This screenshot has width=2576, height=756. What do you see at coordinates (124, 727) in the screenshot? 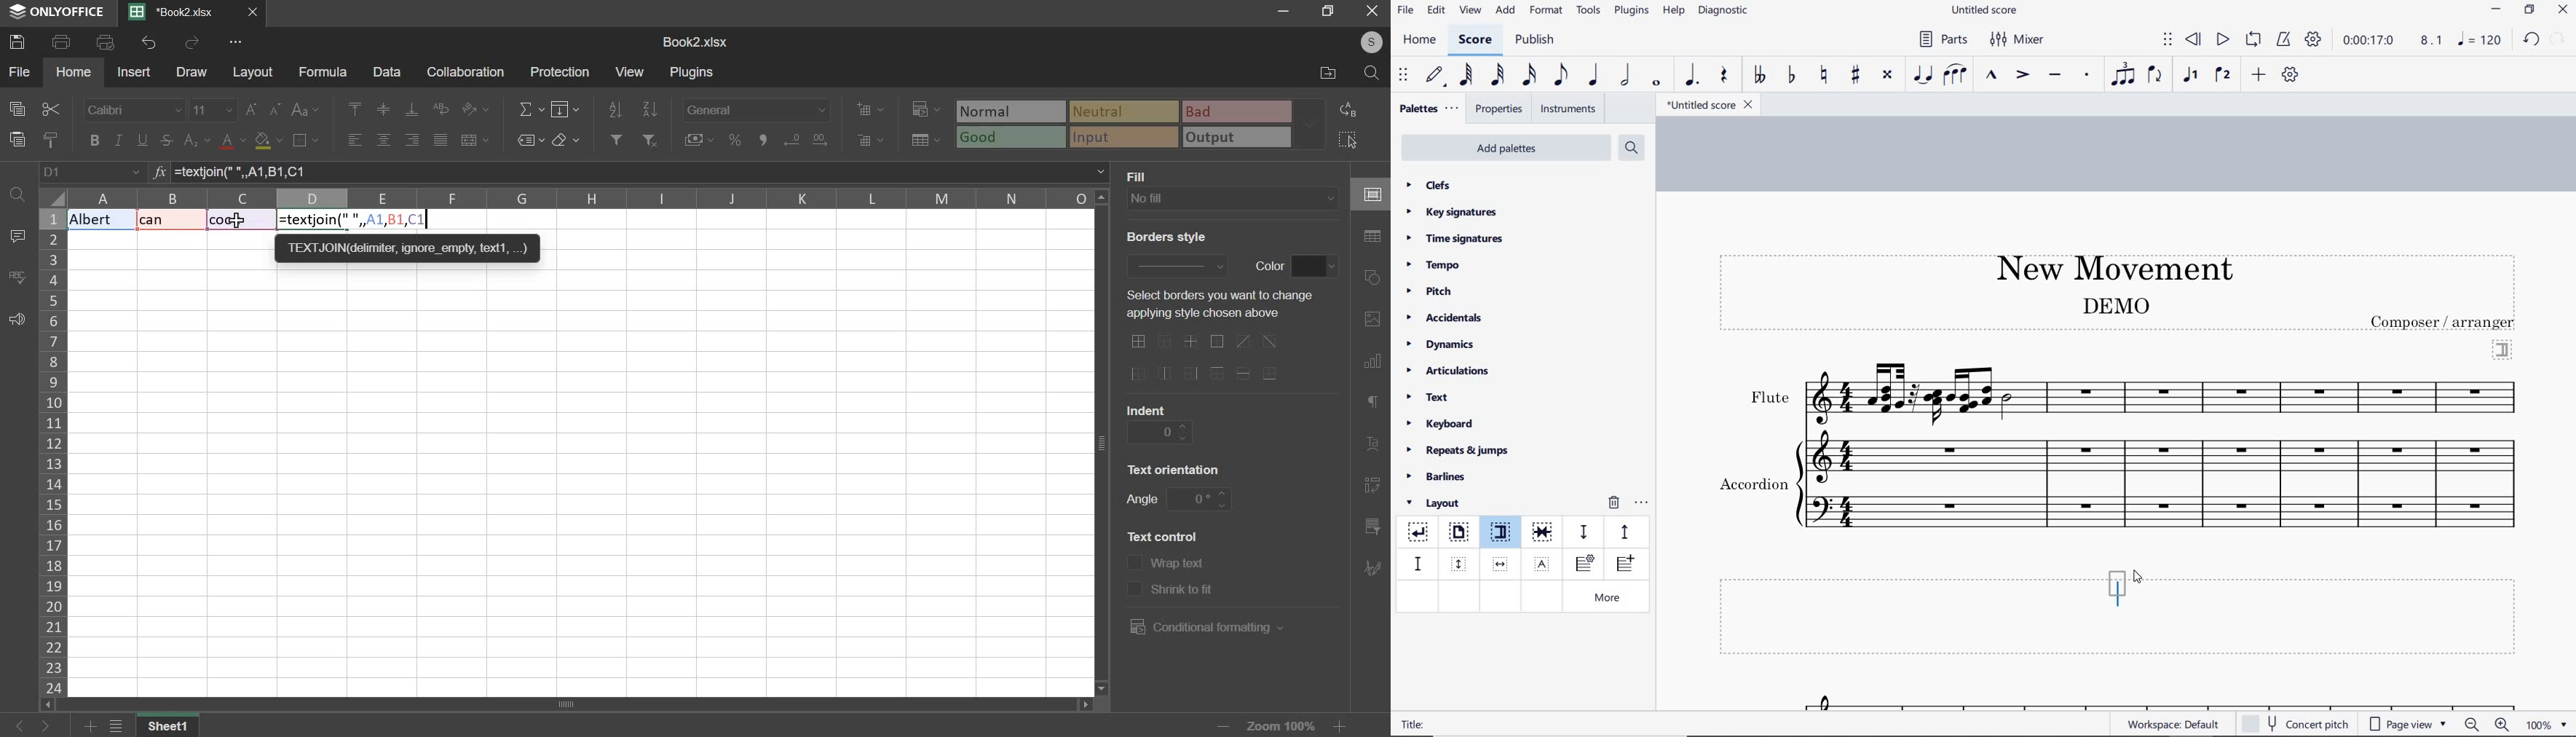
I see `view all sheets` at bounding box center [124, 727].